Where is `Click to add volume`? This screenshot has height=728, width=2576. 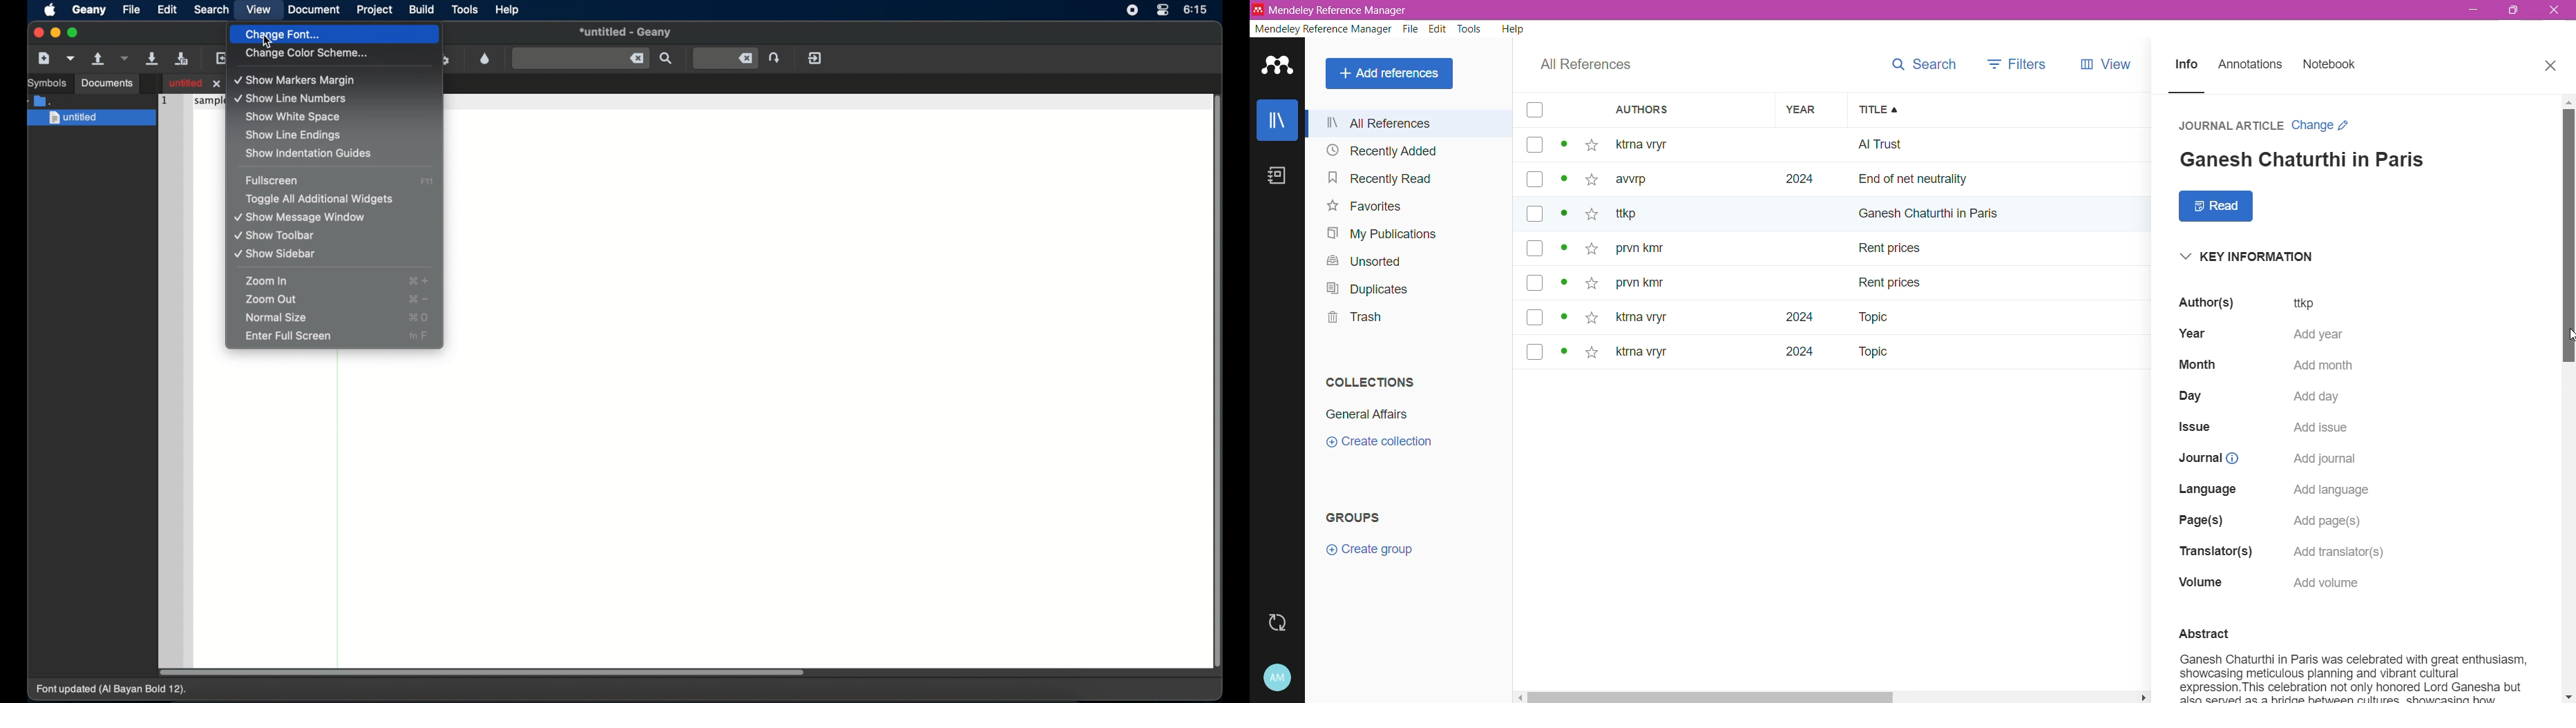
Click to add volume is located at coordinates (2325, 581).